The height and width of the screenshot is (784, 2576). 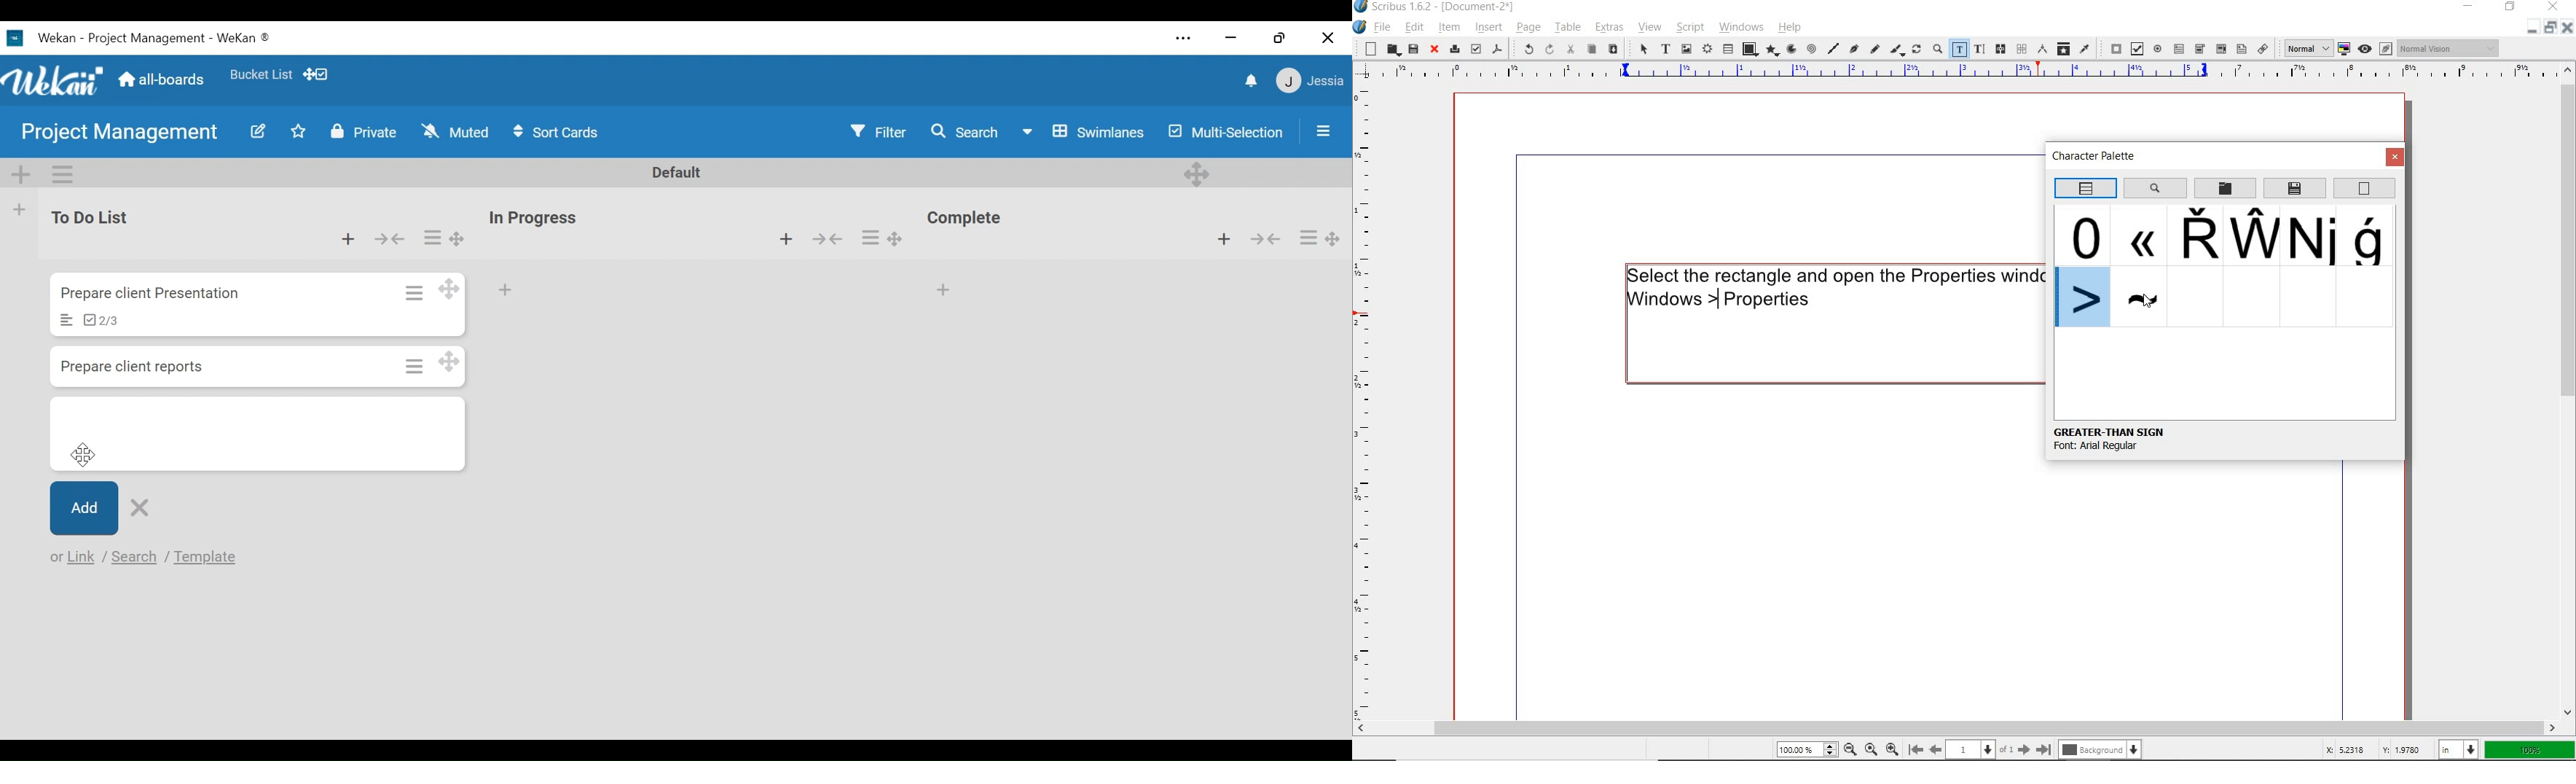 I want to click on Text annotation, so click(x=2240, y=50).